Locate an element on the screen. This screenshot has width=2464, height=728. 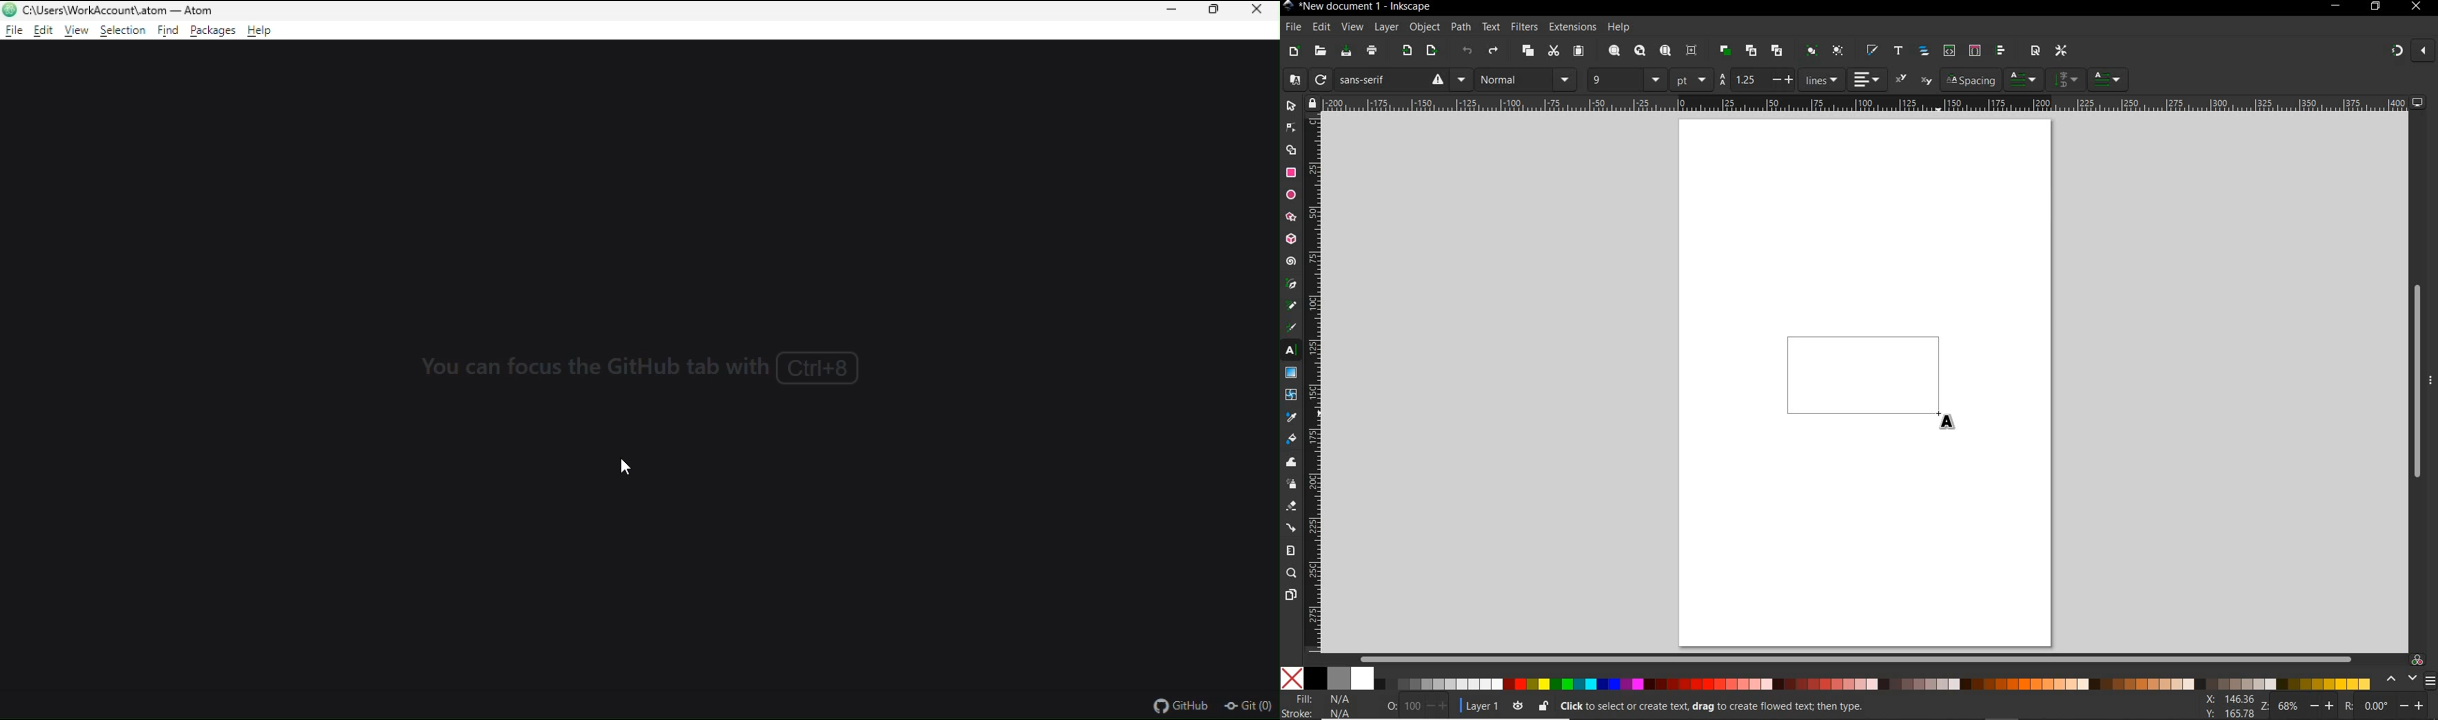
Selection is located at coordinates (123, 32).